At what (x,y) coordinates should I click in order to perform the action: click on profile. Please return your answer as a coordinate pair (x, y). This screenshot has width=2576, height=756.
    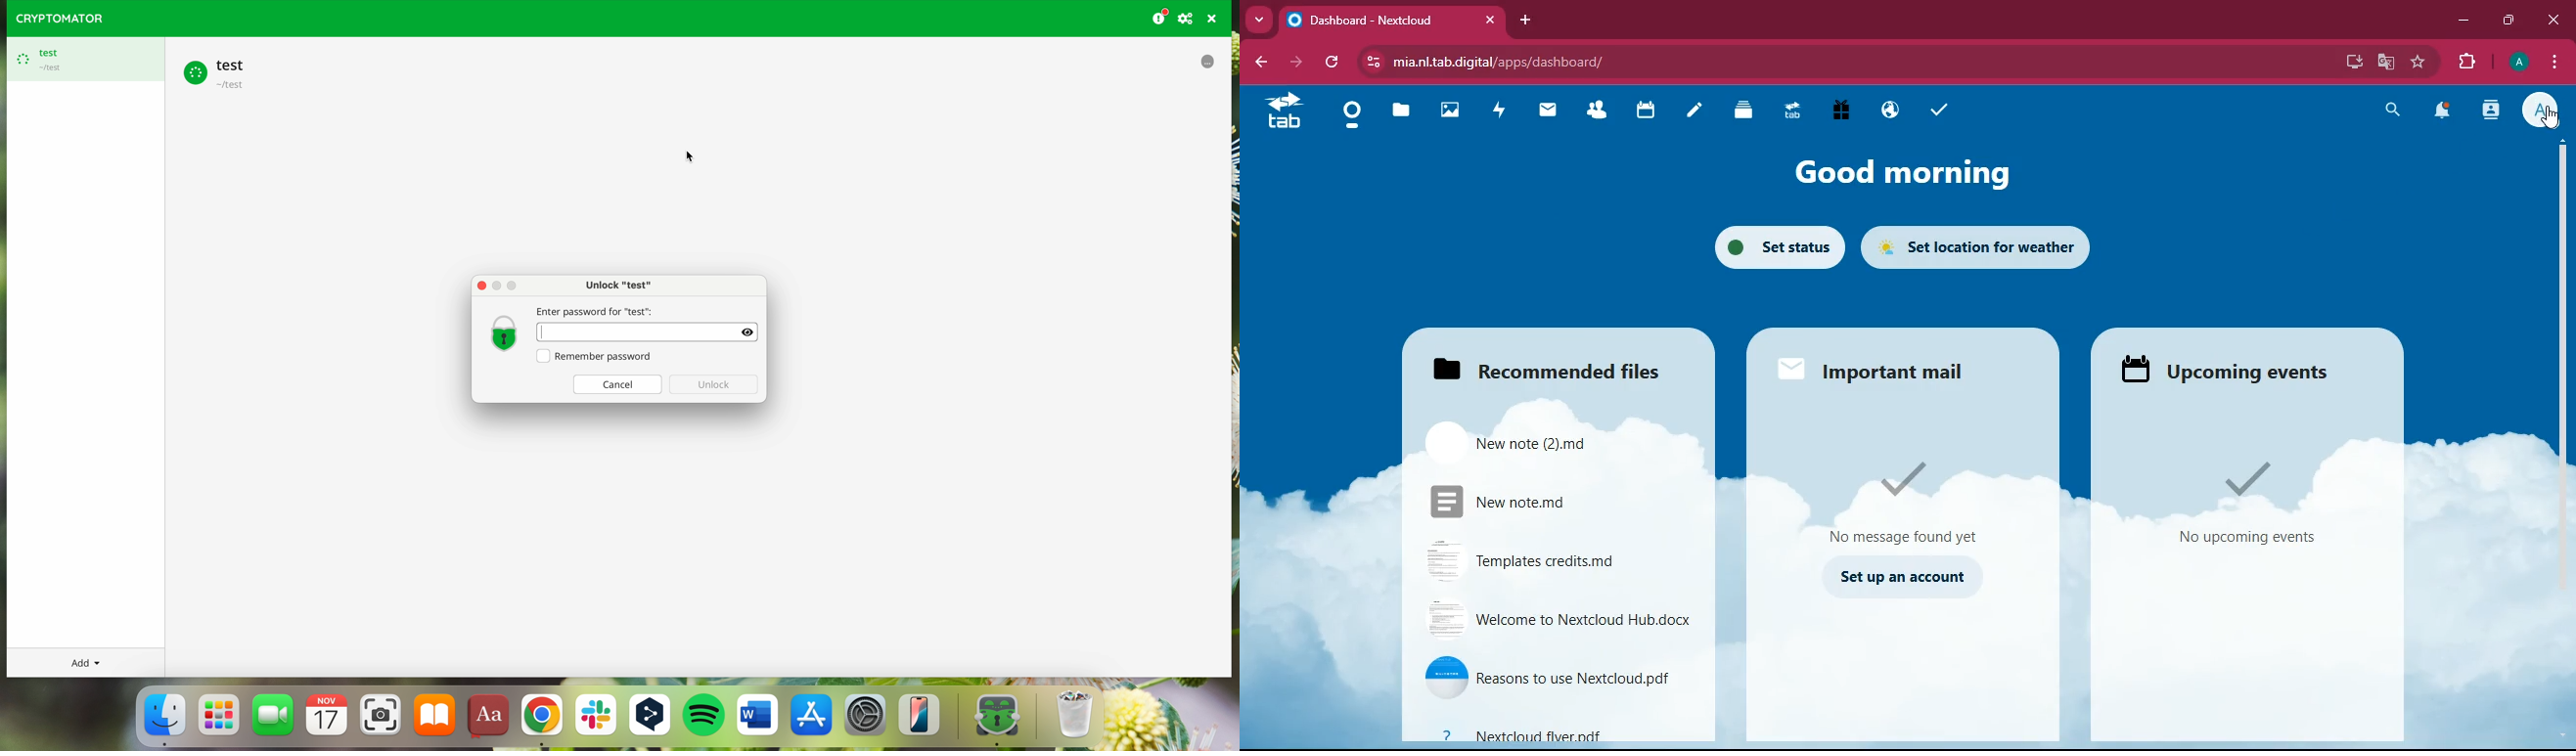
    Looking at the image, I should click on (2544, 111).